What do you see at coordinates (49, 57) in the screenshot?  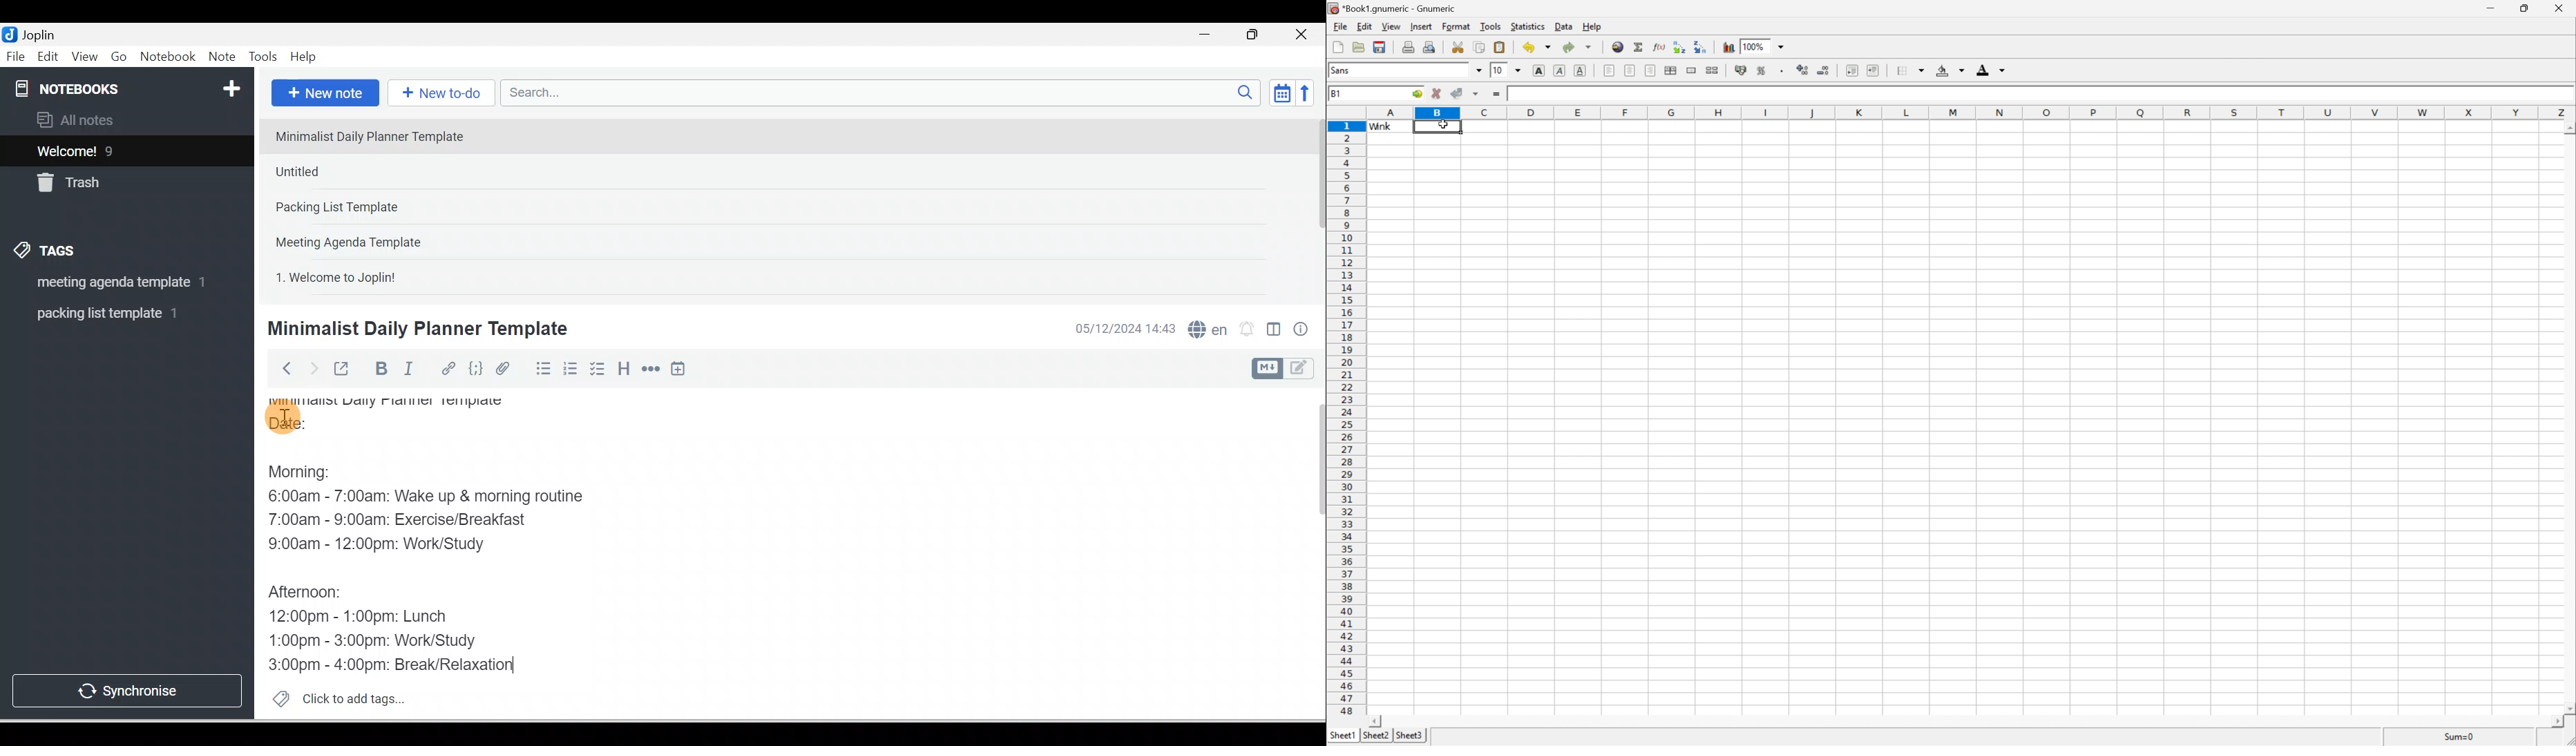 I see `Edit` at bounding box center [49, 57].